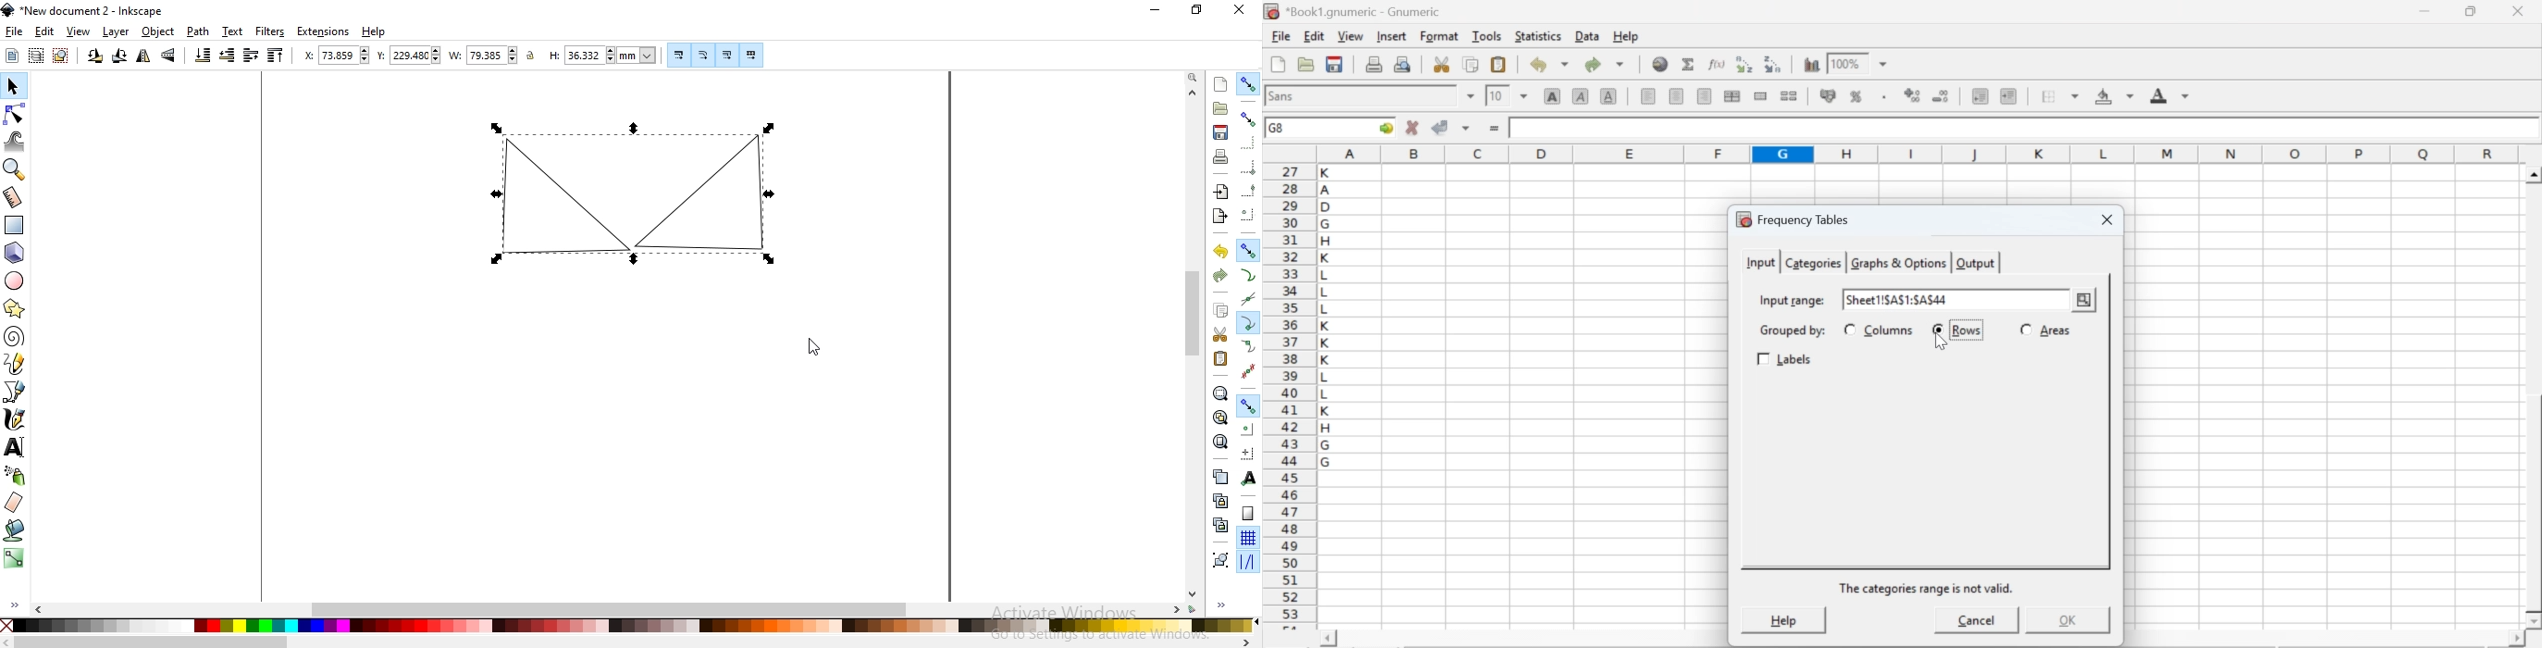  I want to click on center horizontally, so click(1732, 96).